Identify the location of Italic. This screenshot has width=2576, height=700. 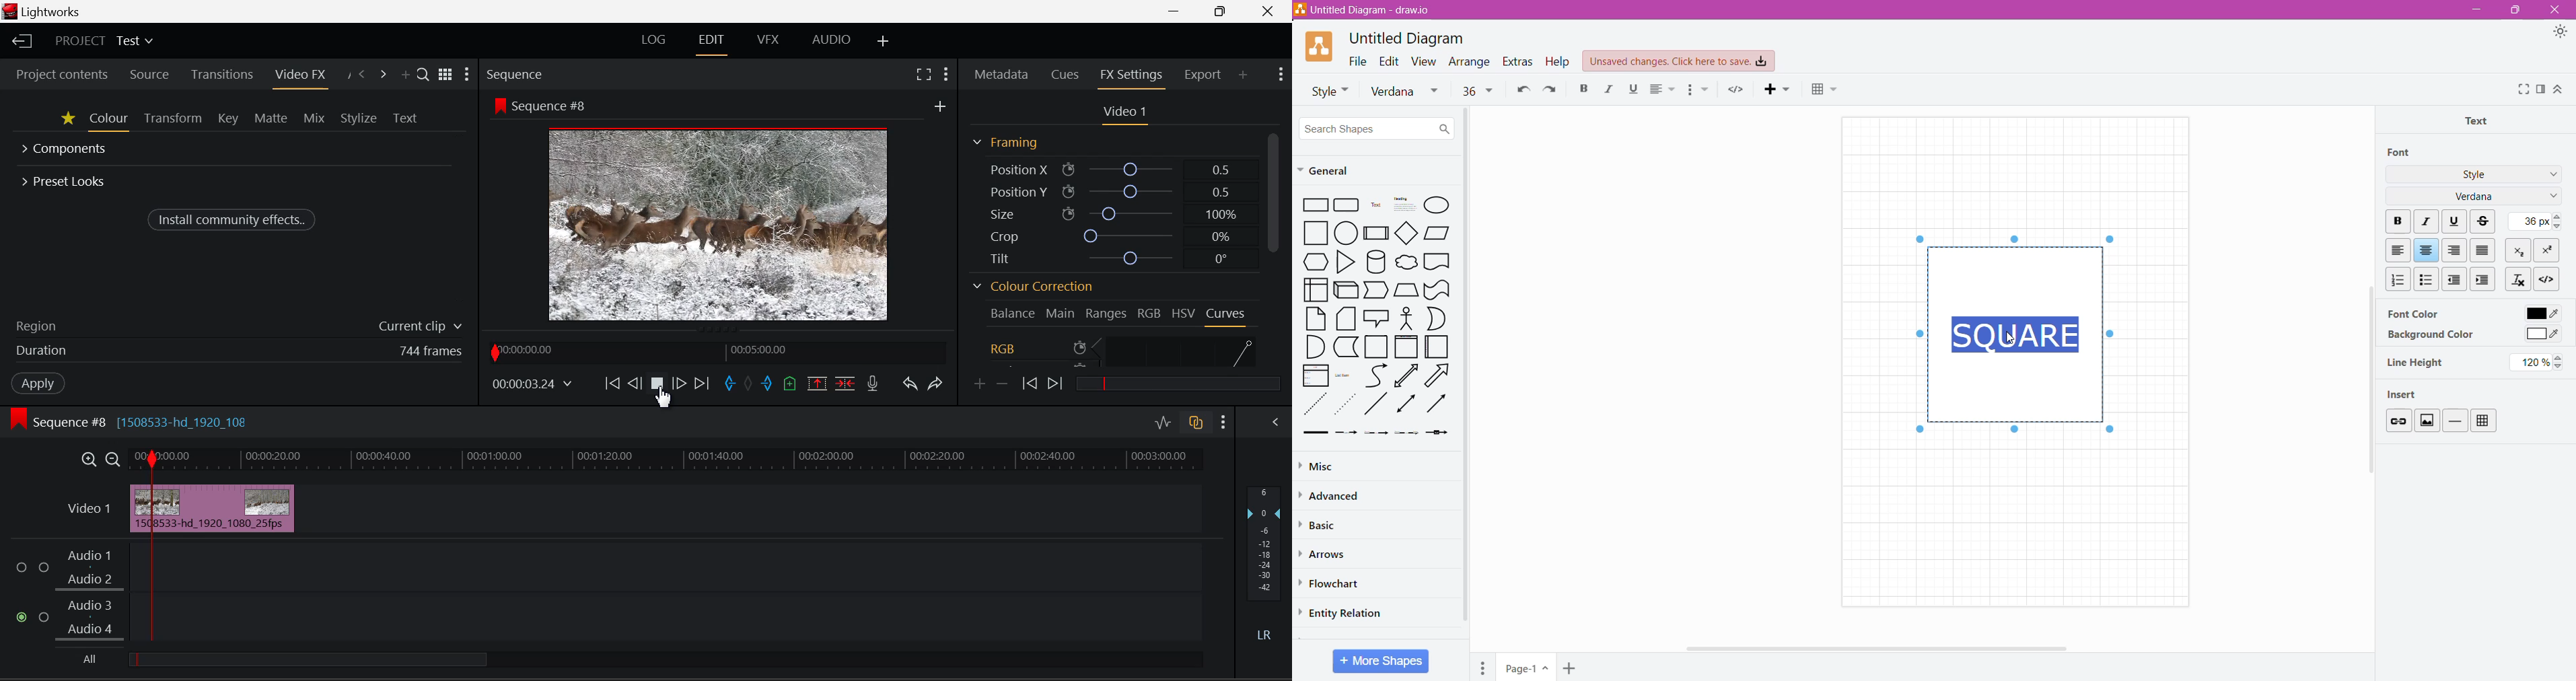
(2428, 222).